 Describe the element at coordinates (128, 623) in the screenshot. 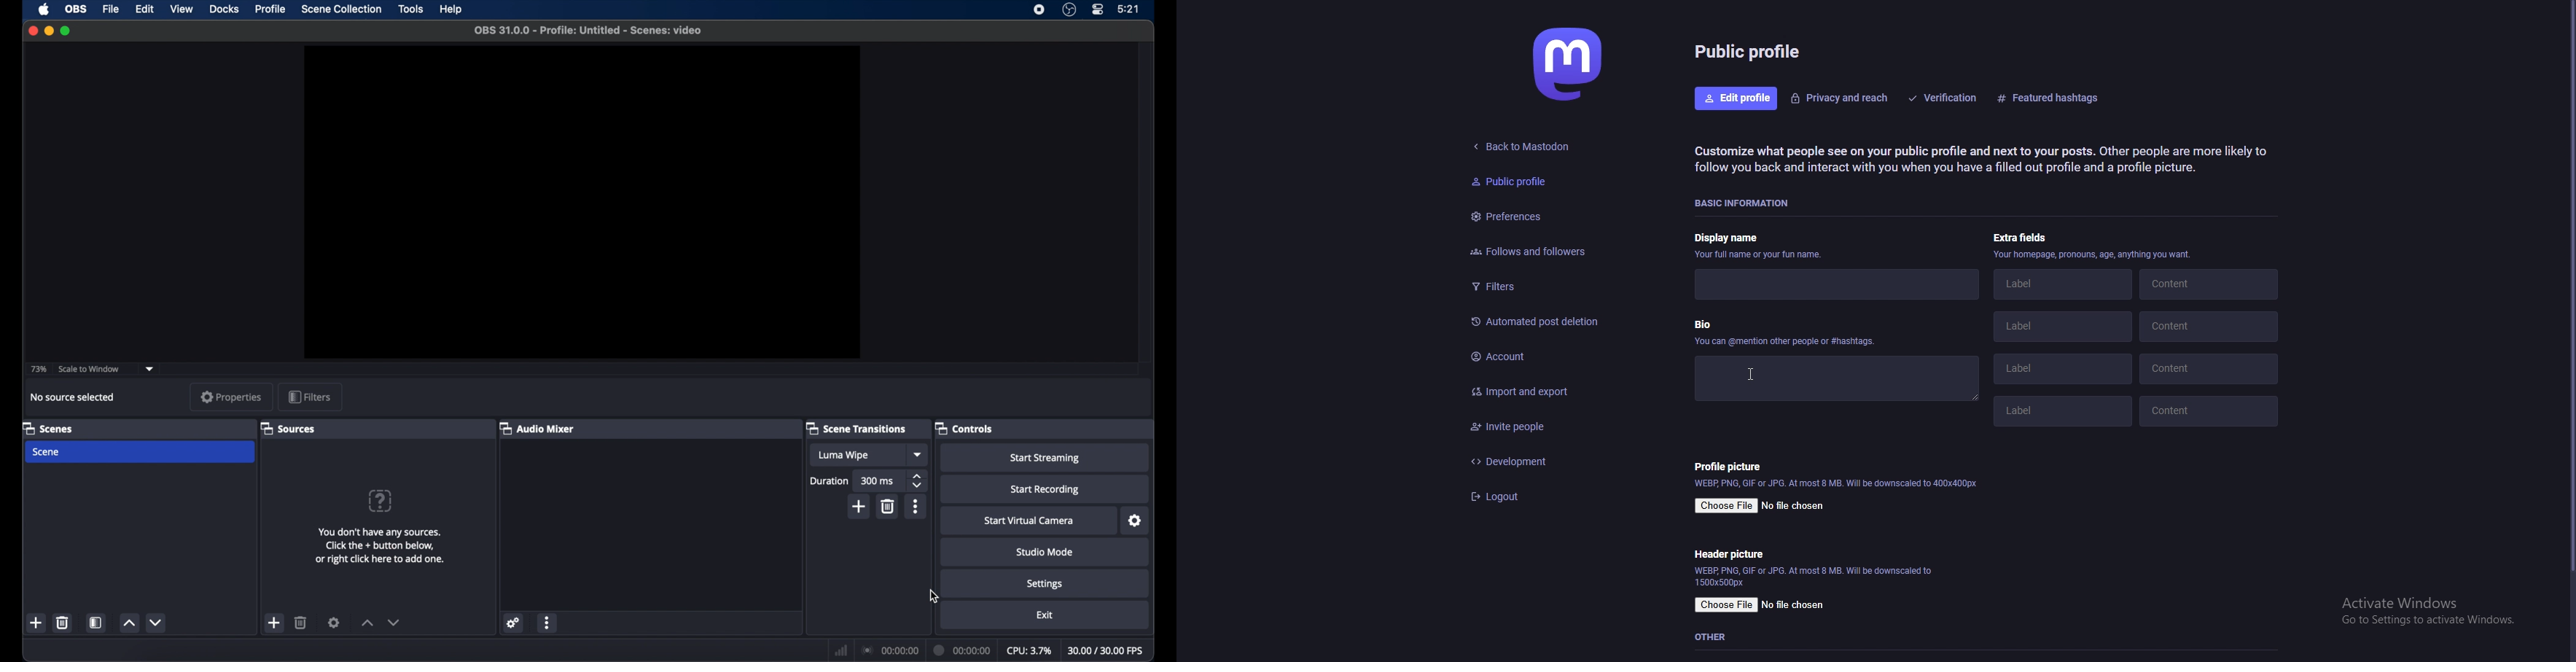

I see `increment` at that location.